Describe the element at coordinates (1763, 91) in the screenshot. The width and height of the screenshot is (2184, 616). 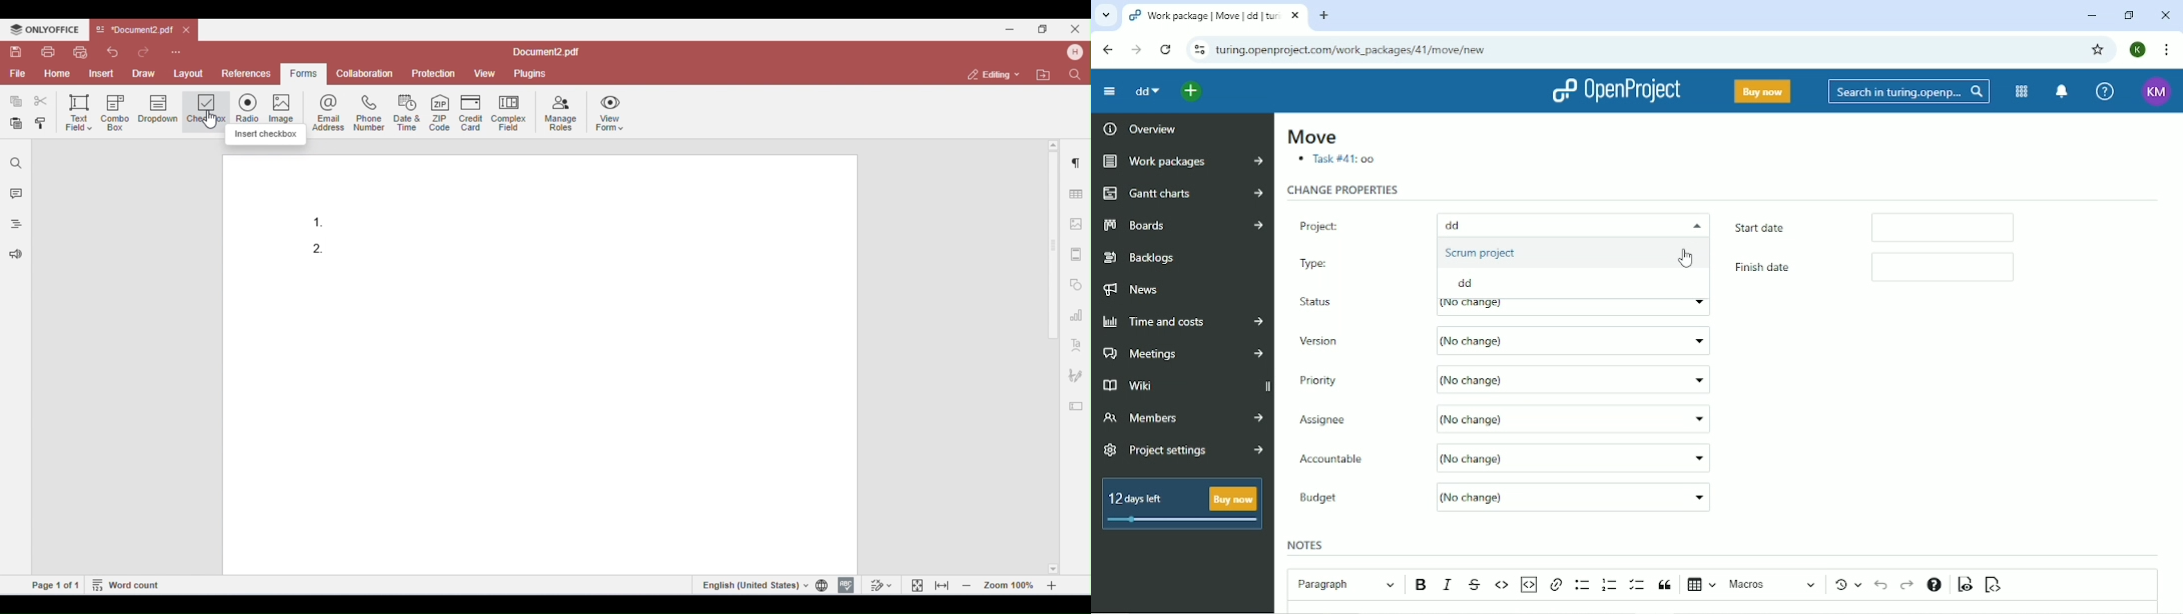
I see `Buy now` at that location.